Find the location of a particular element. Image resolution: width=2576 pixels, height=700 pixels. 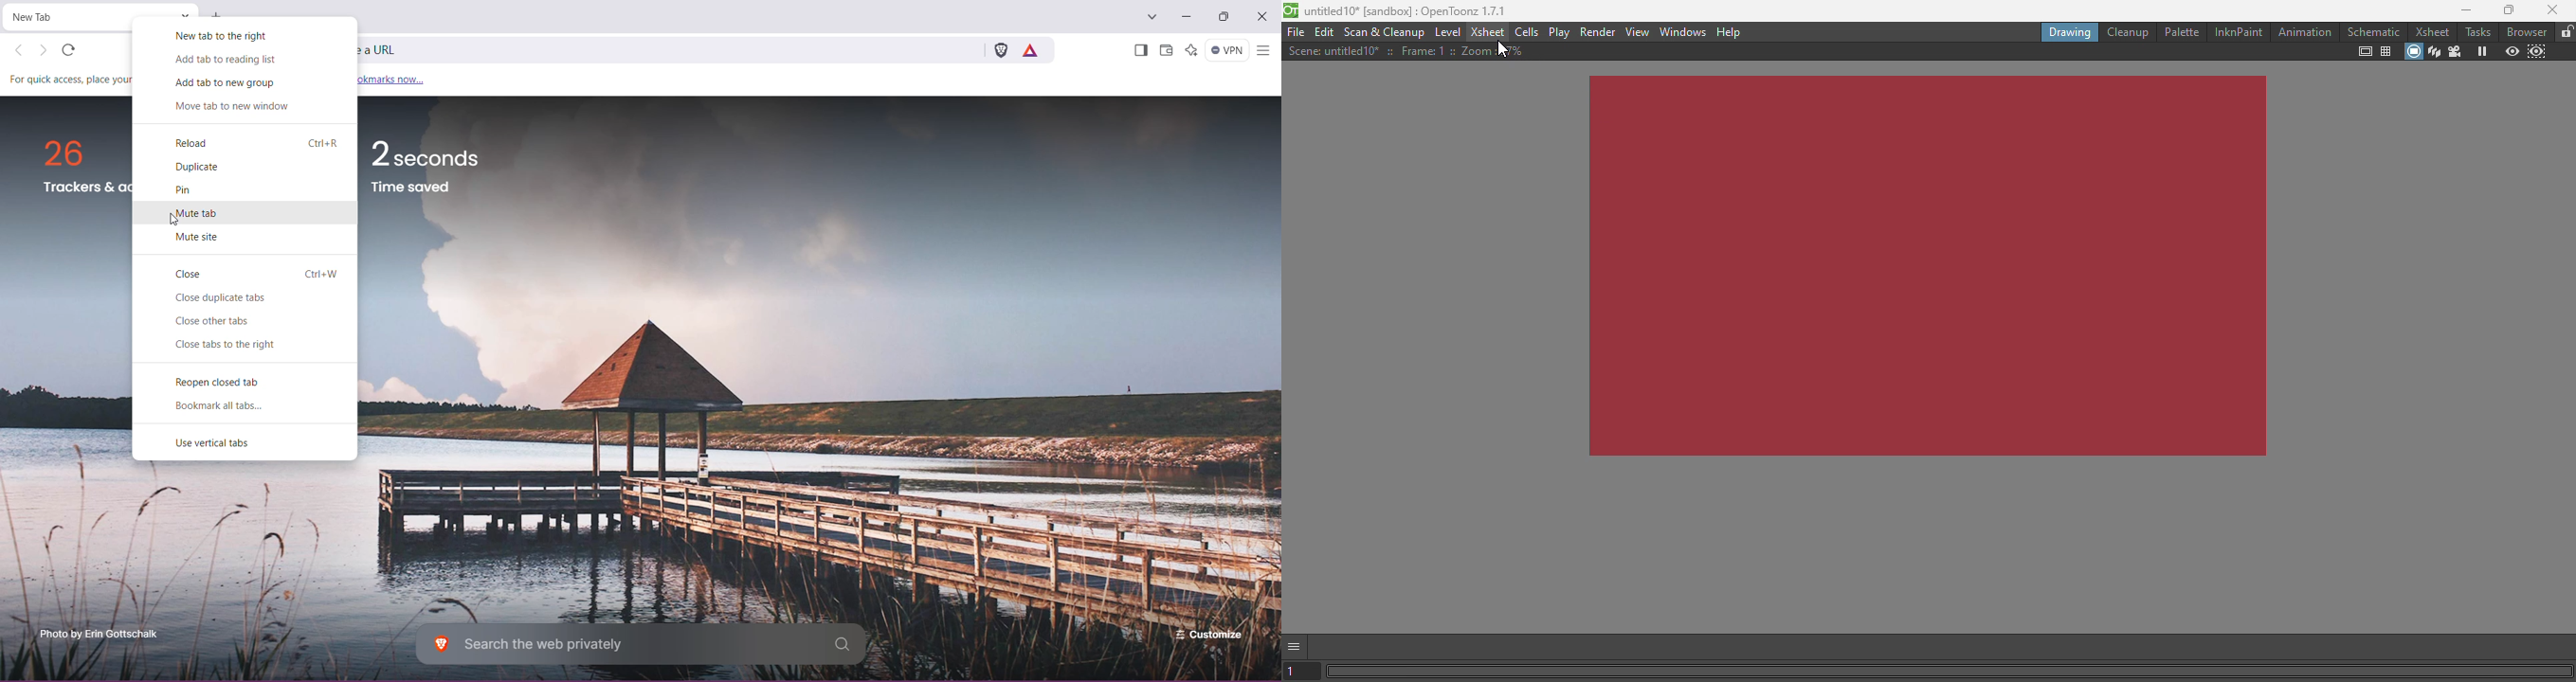

Close is located at coordinates (2554, 10).